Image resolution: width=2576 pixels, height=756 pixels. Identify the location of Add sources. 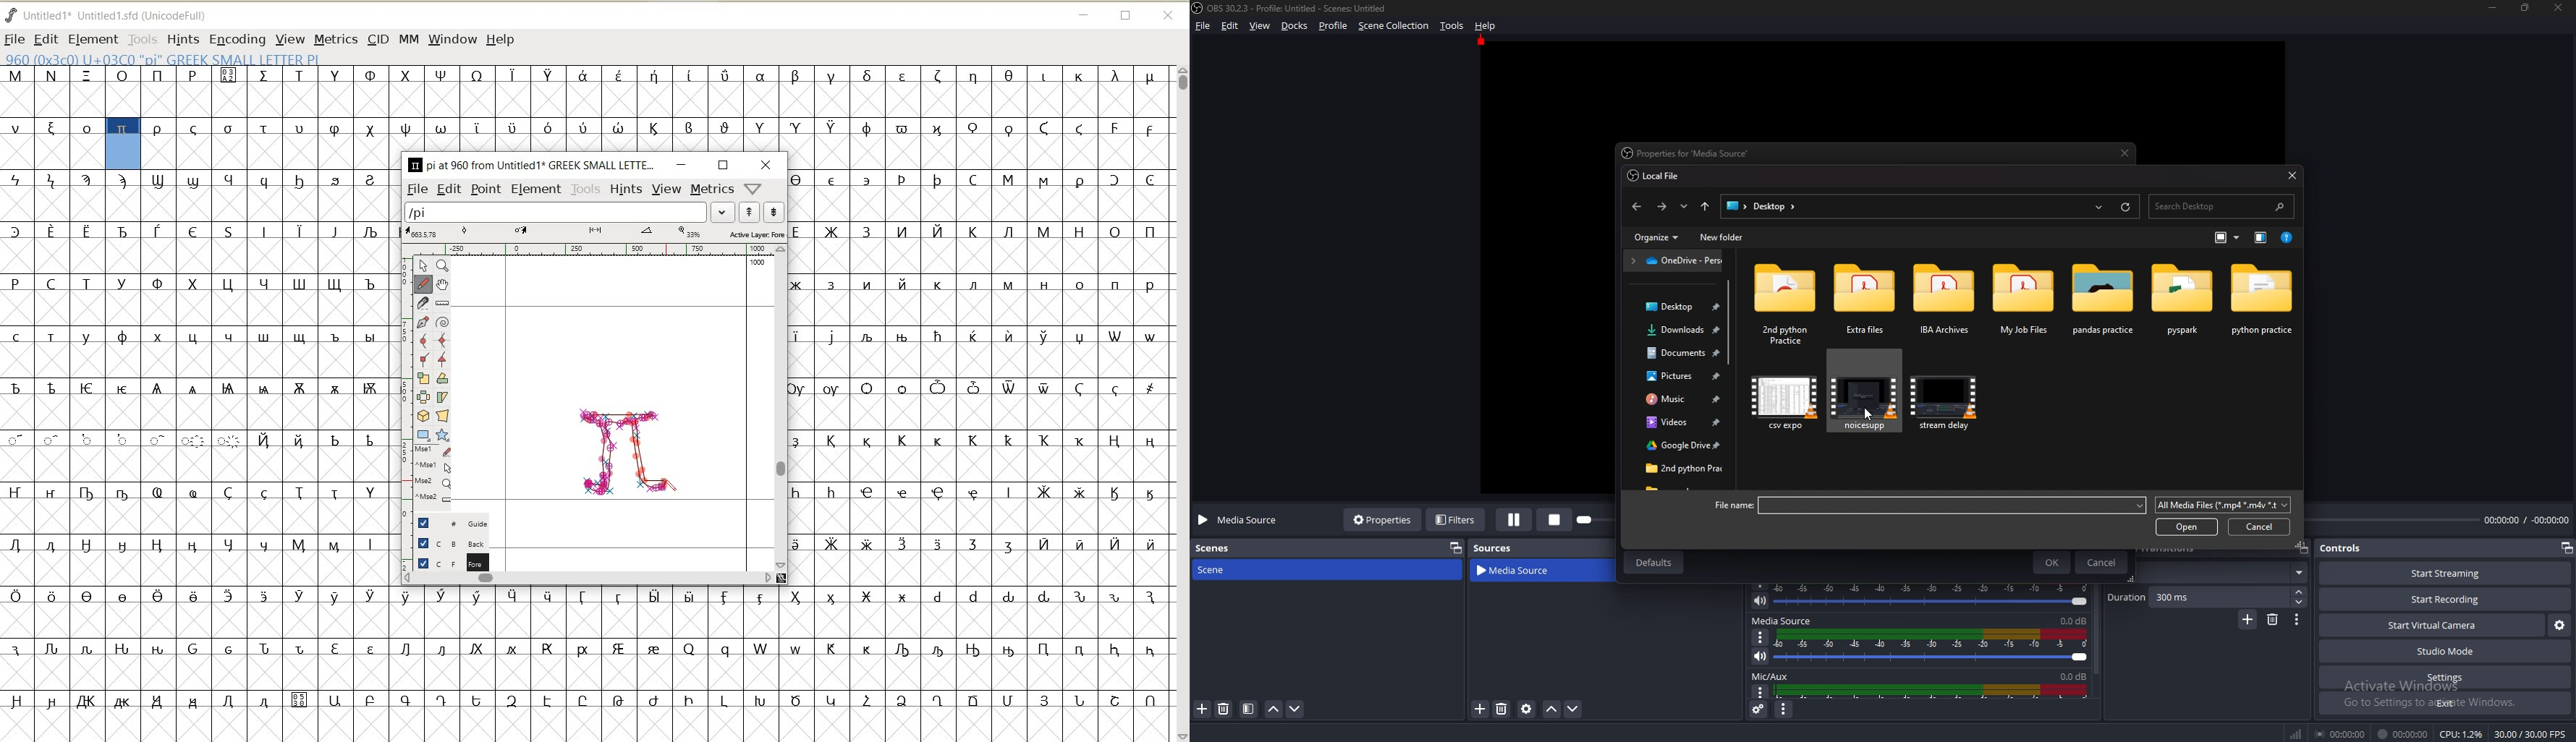
(1478, 708).